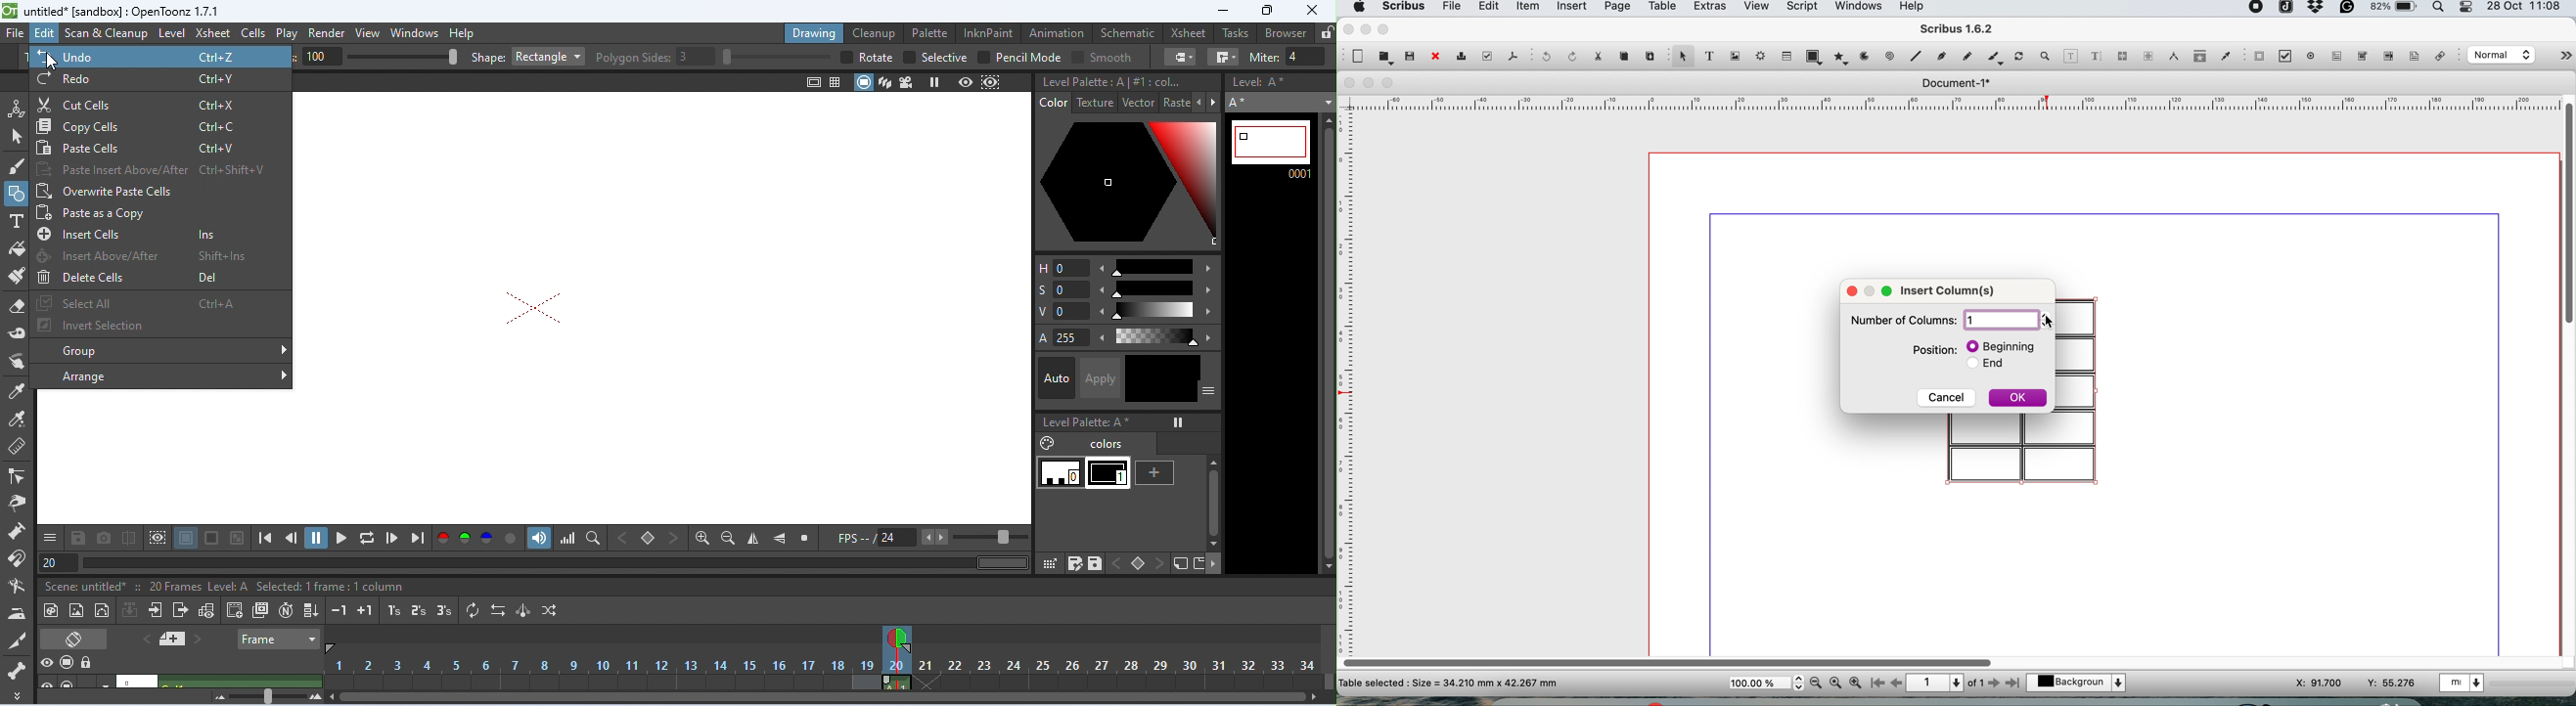 Image resolution: width=2576 pixels, height=728 pixels. I want to click on render, so click(326, 33).